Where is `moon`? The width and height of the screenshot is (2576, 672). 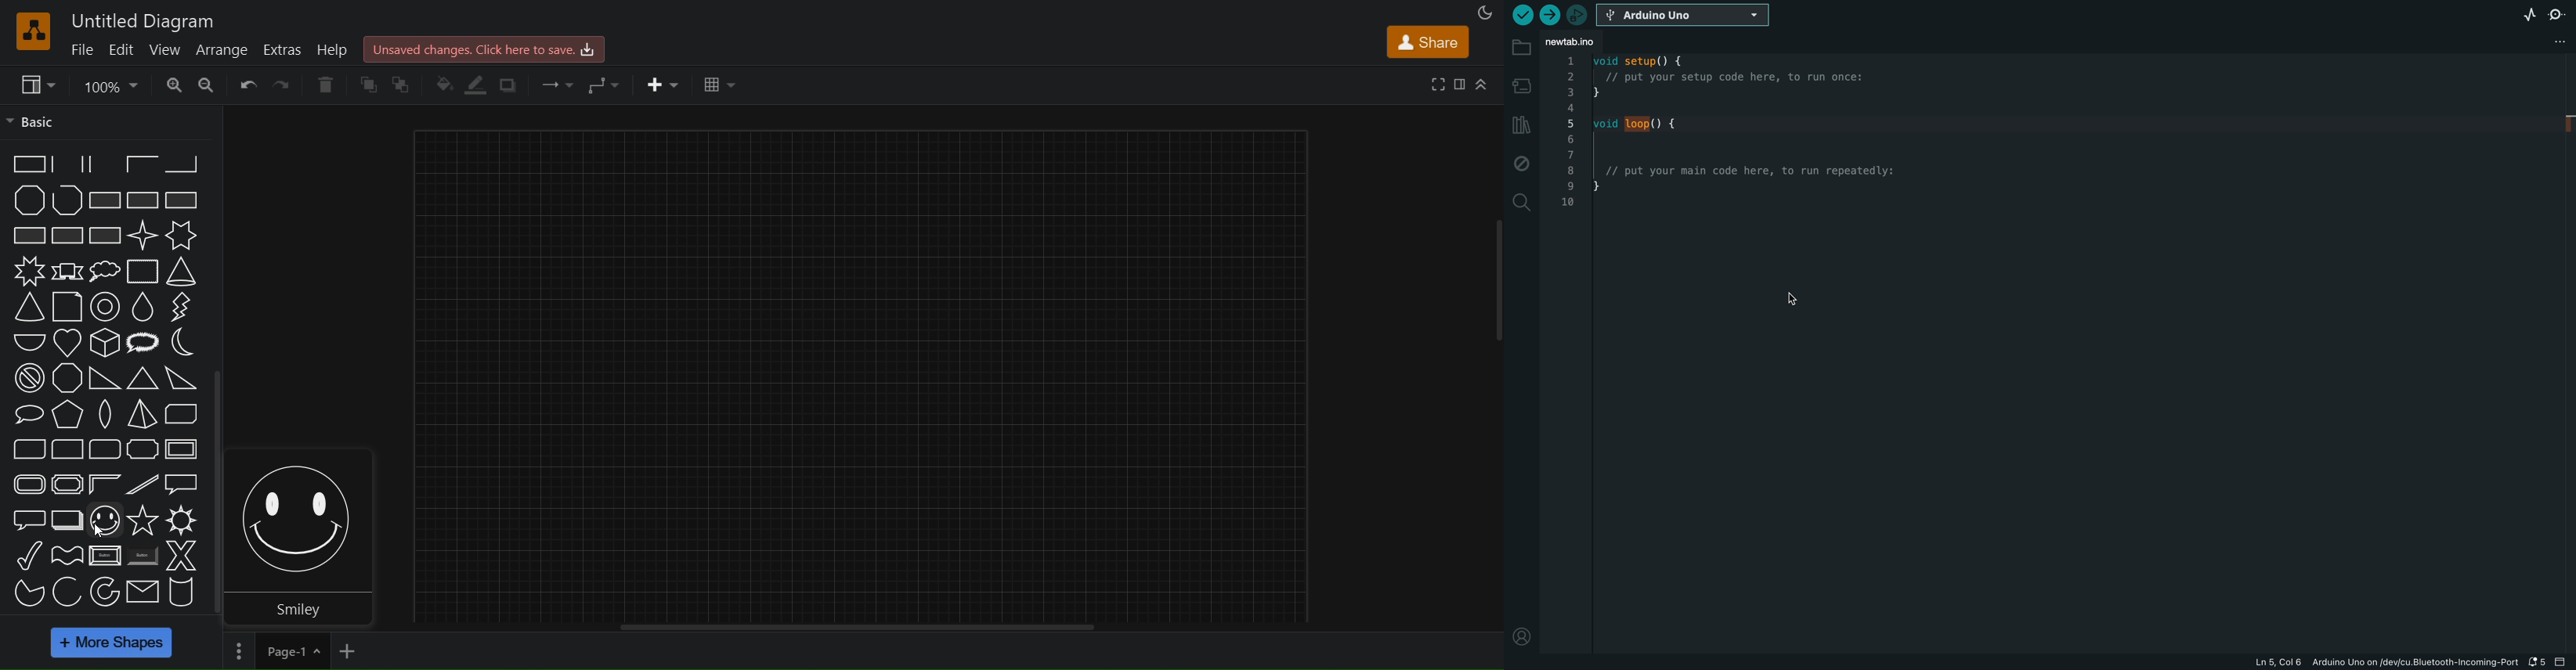
moon is located at coordinates (182, 343).